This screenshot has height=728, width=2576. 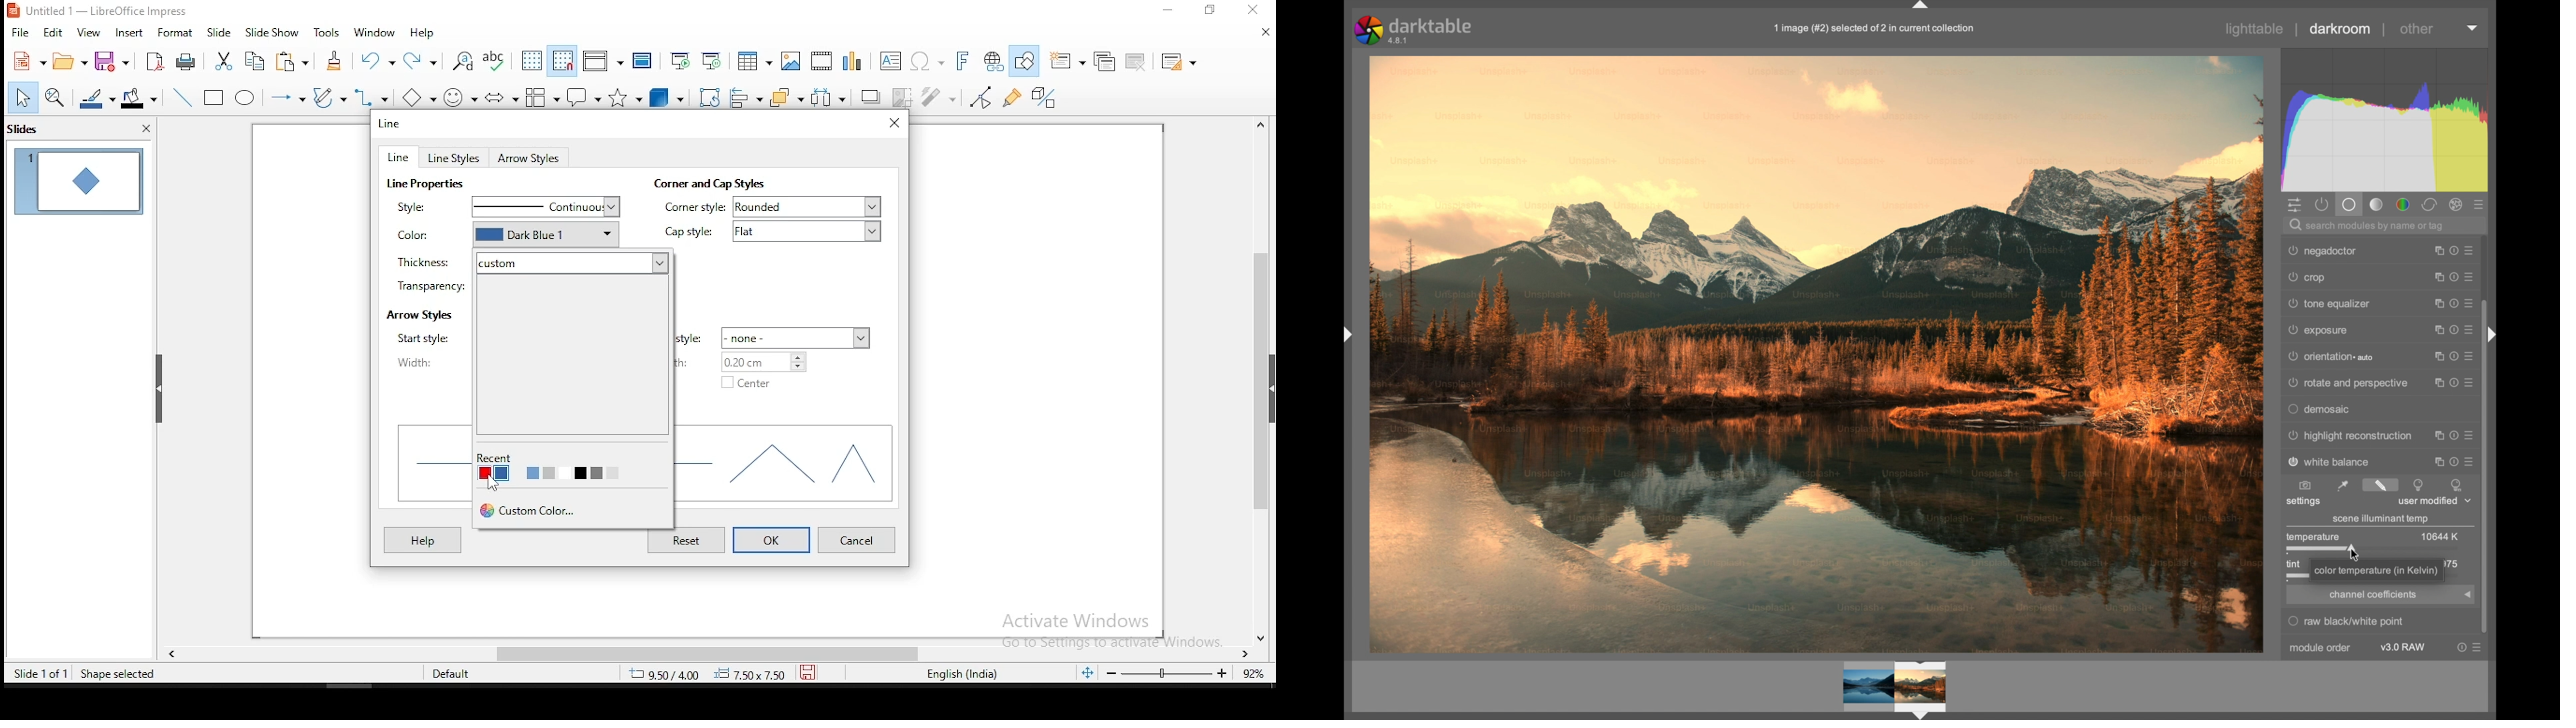 What do you see at coordinates (2455, 247) in the screenshot?
I see `reset parameters` at bounding box center [2455, 247].